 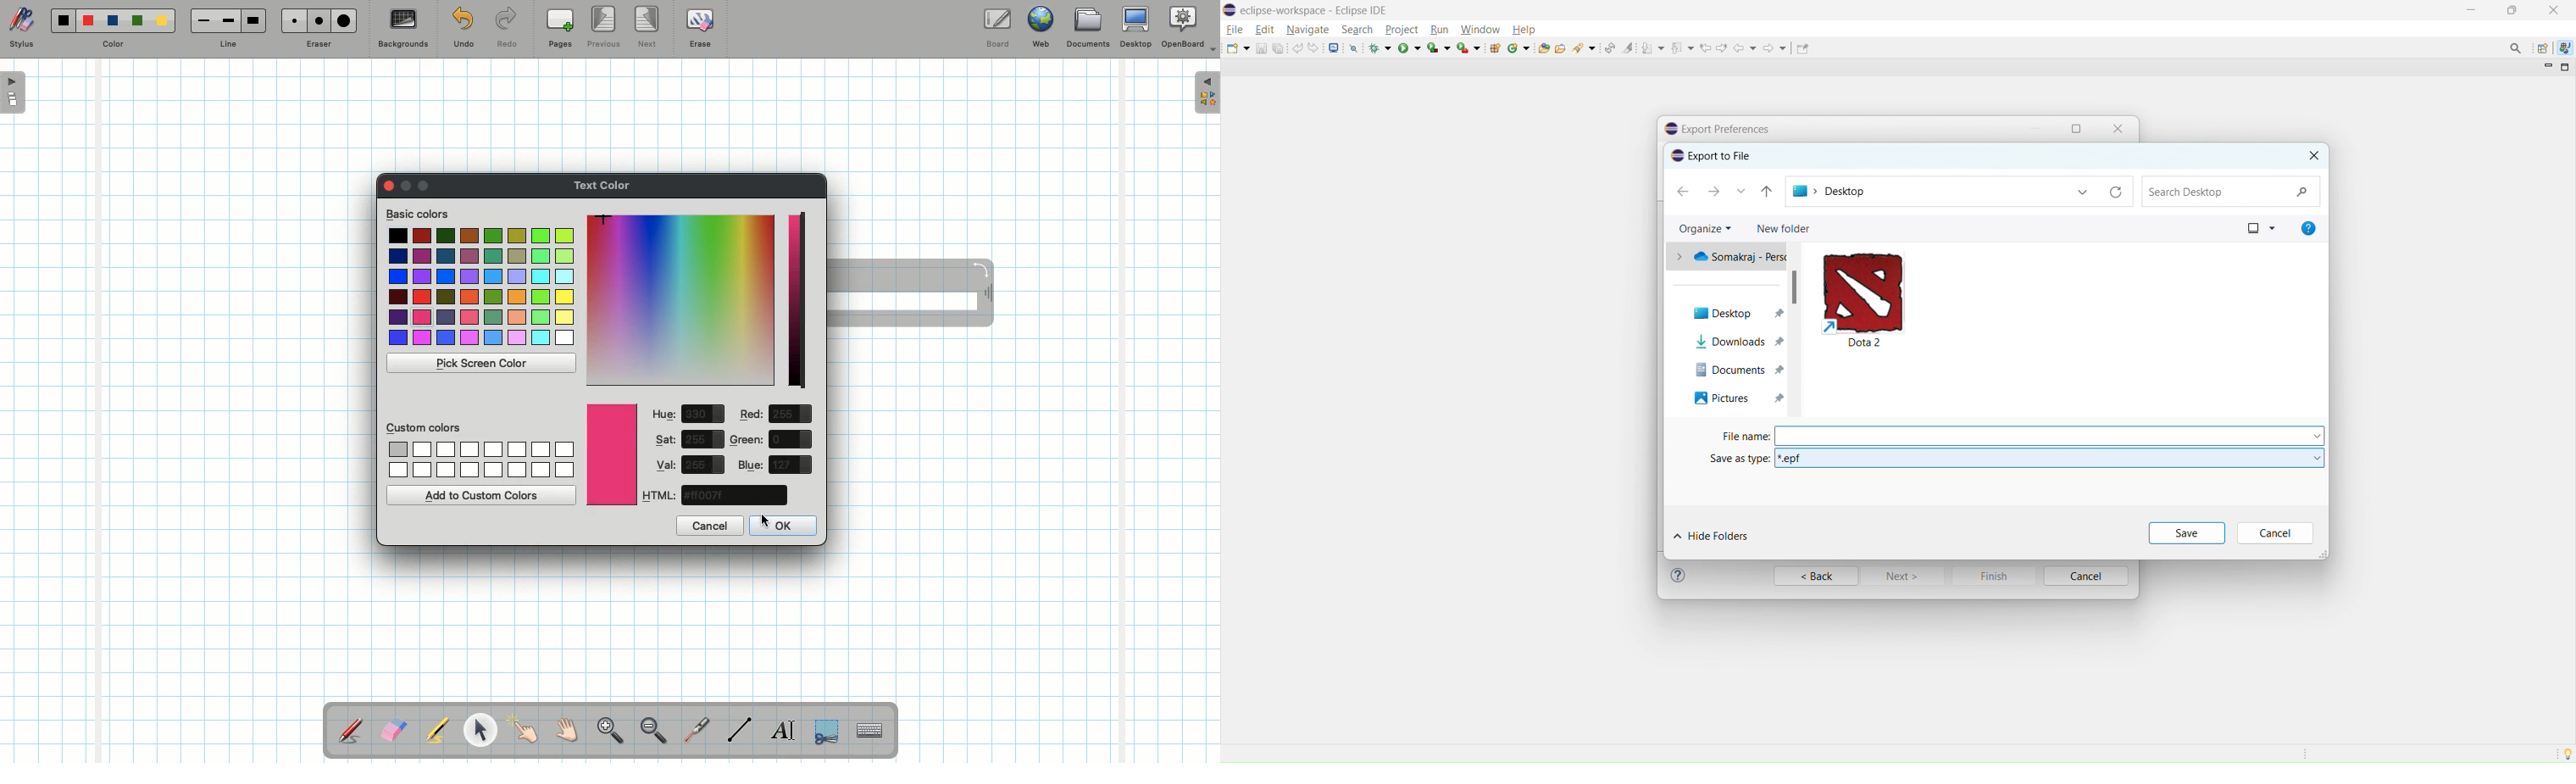 What do you see at coordinates (316, 20) in the screenshot?
I see `Medium eraser` at bounding box center [316, 20].